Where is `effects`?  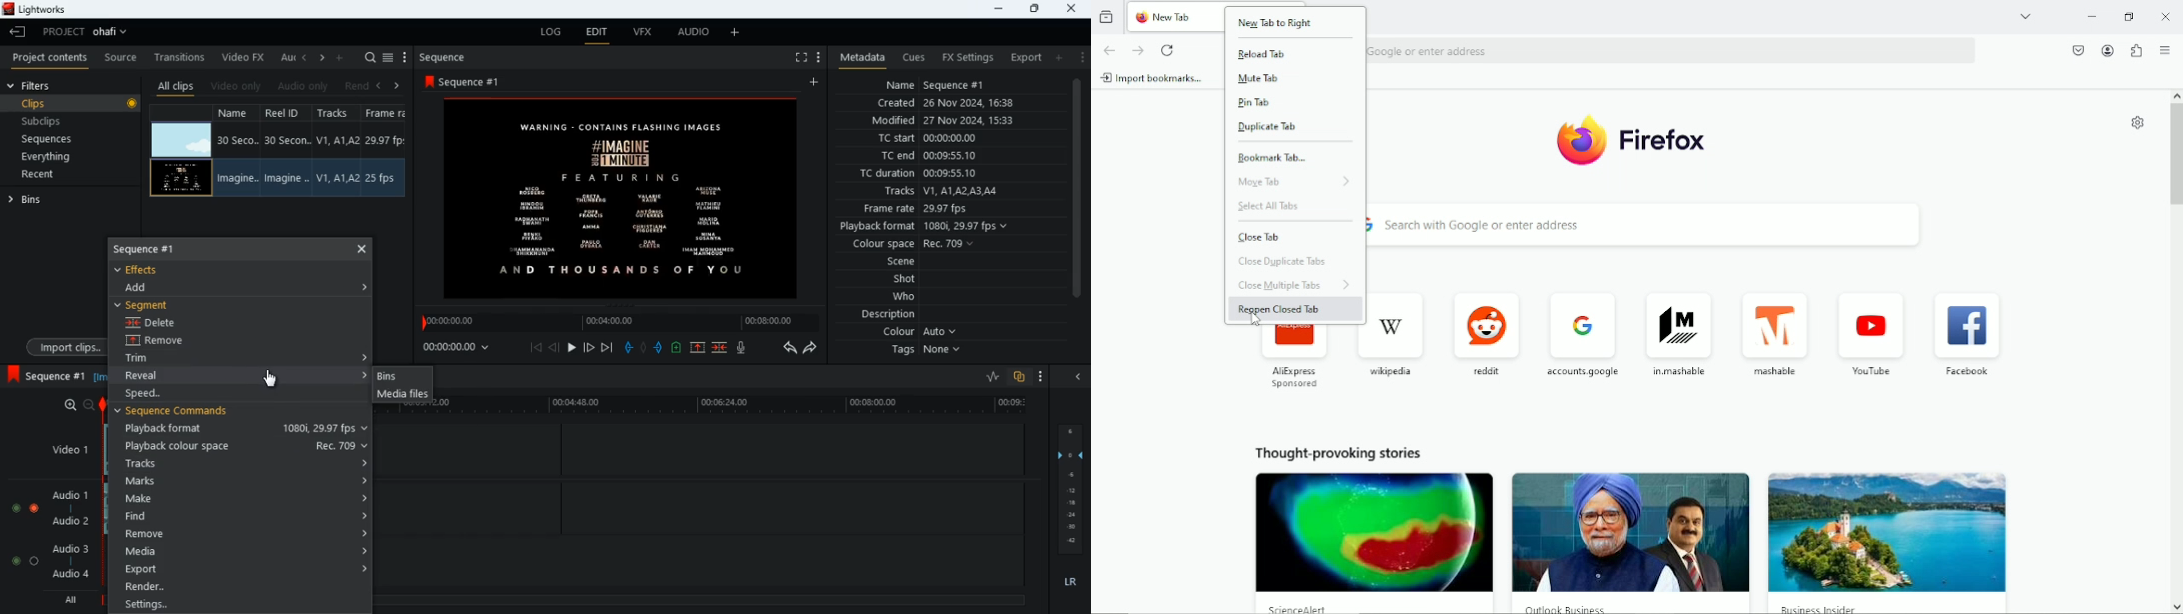
effects is located at coordinates (147, 269).